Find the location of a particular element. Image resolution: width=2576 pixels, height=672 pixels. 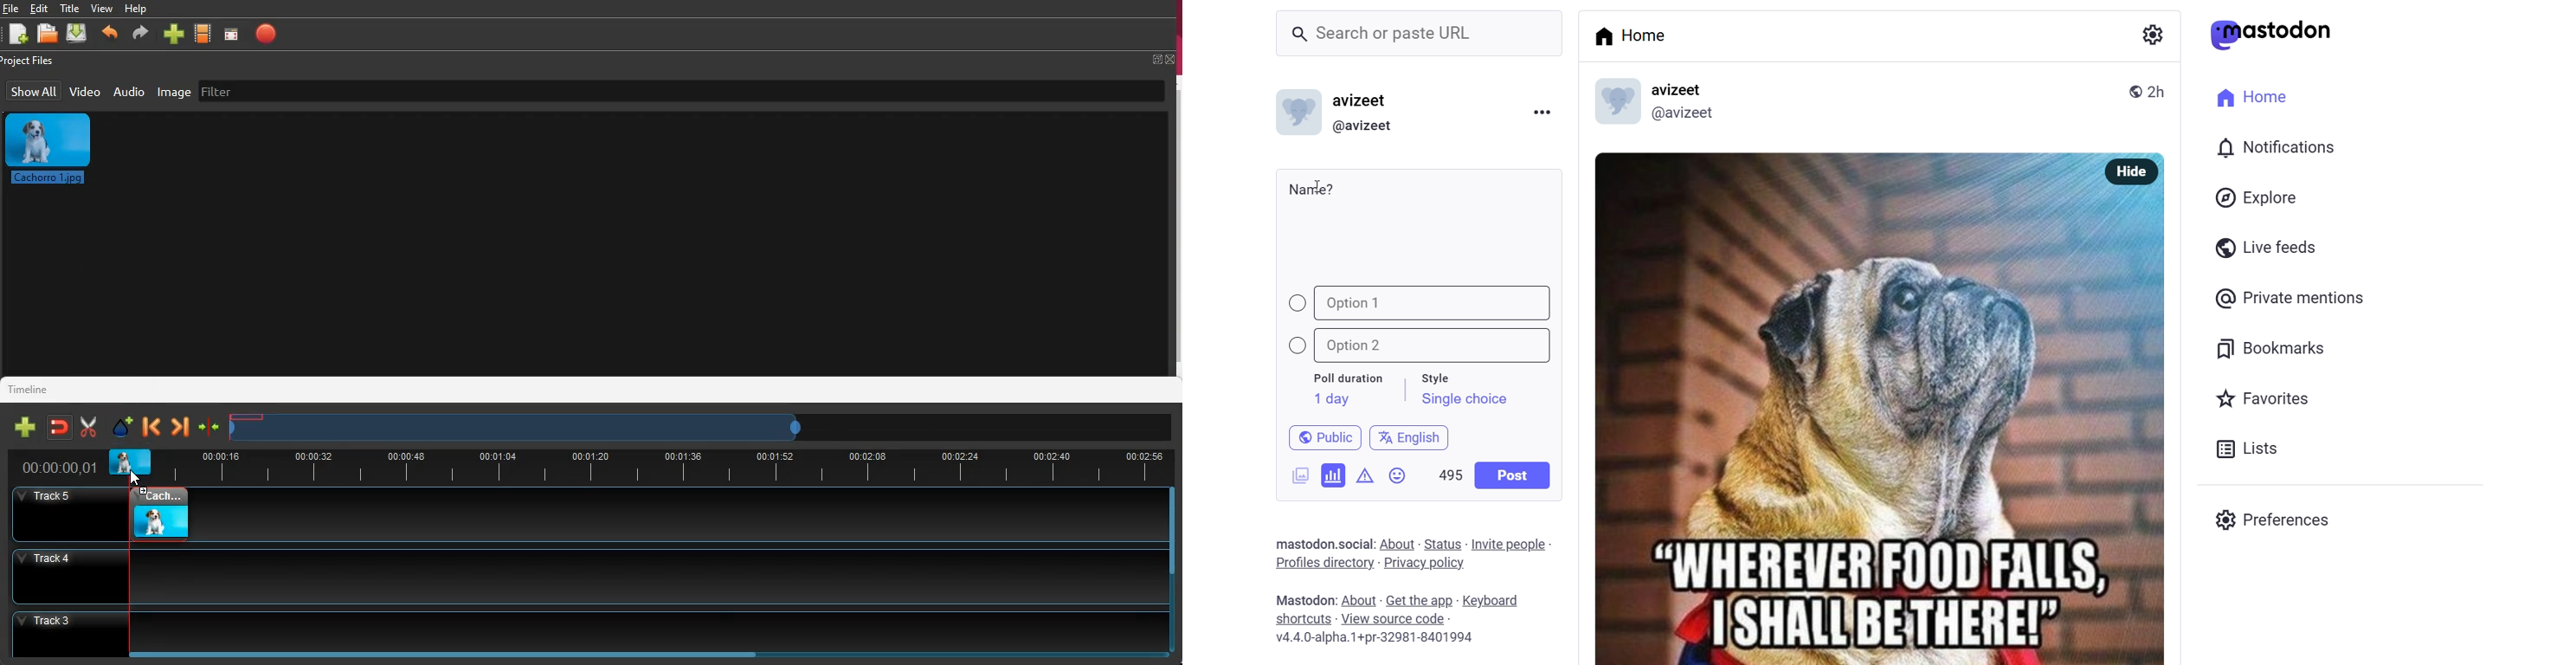

time is located at coordinates (48, 467).